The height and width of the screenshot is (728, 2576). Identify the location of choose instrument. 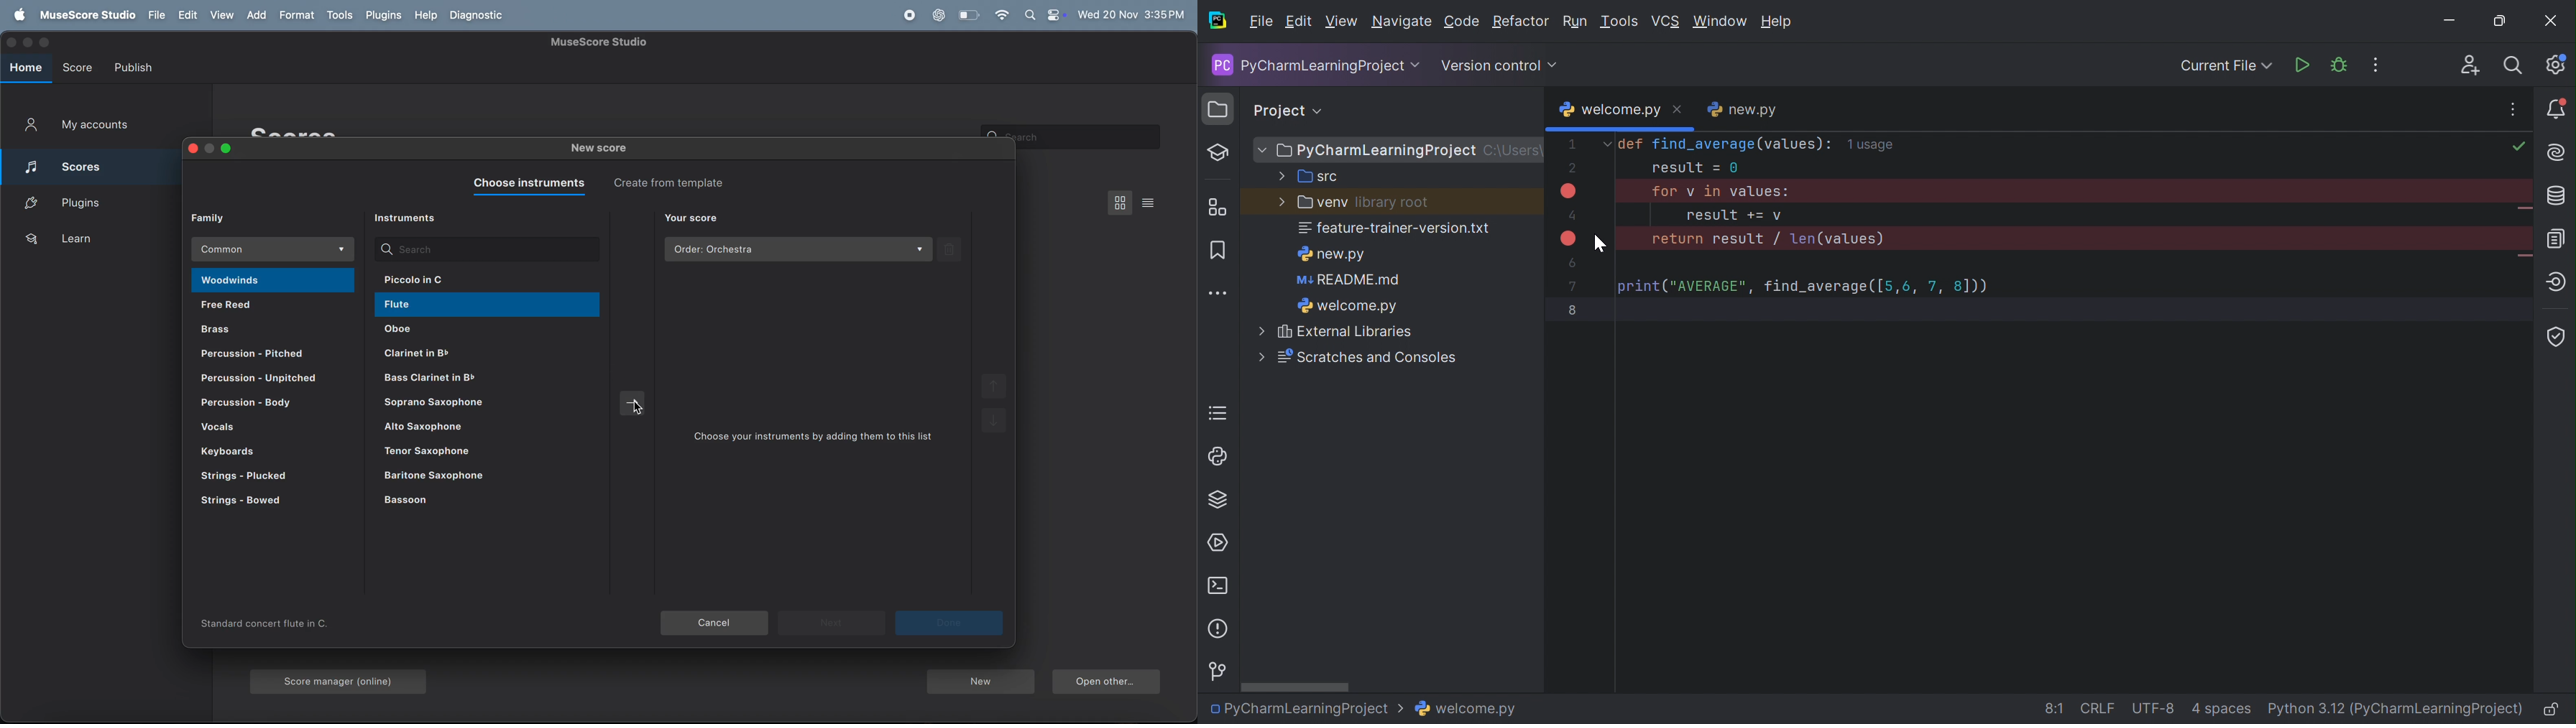
(526, 184).